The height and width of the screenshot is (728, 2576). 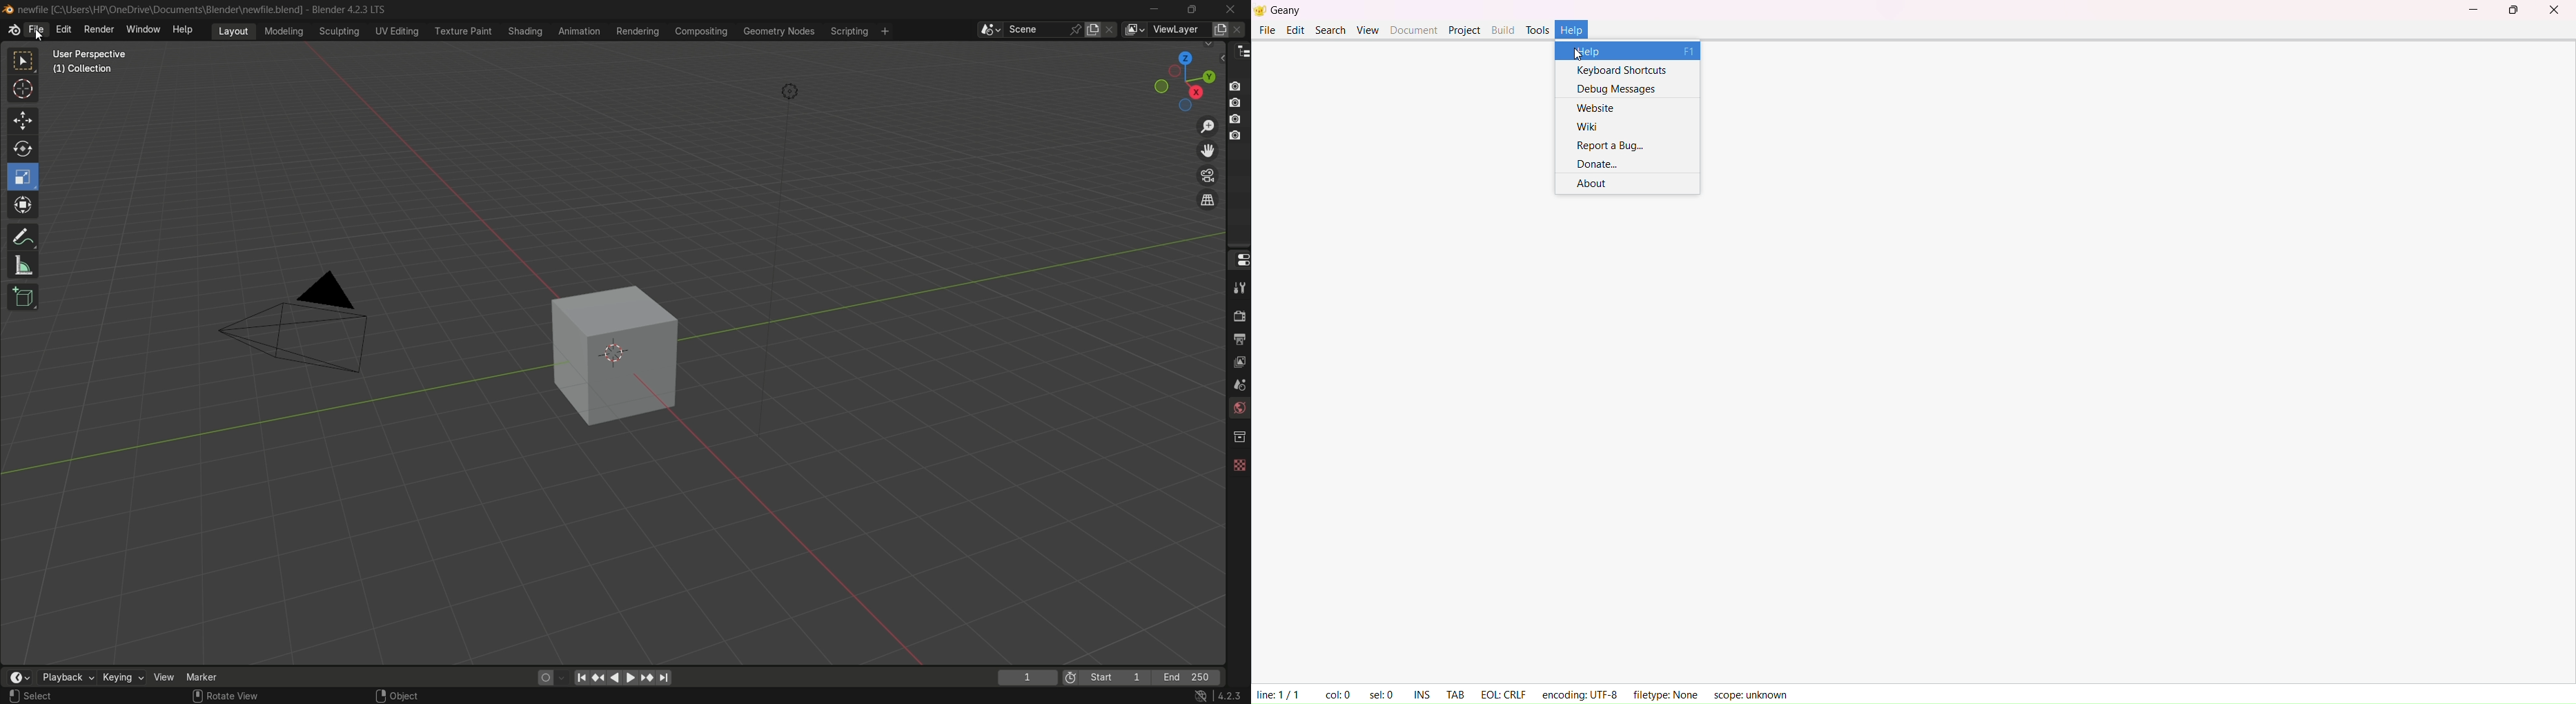 What do you see at coordinates (85, 72) in the screenshot?
I see `Collection` at bounding box center [85, 72].